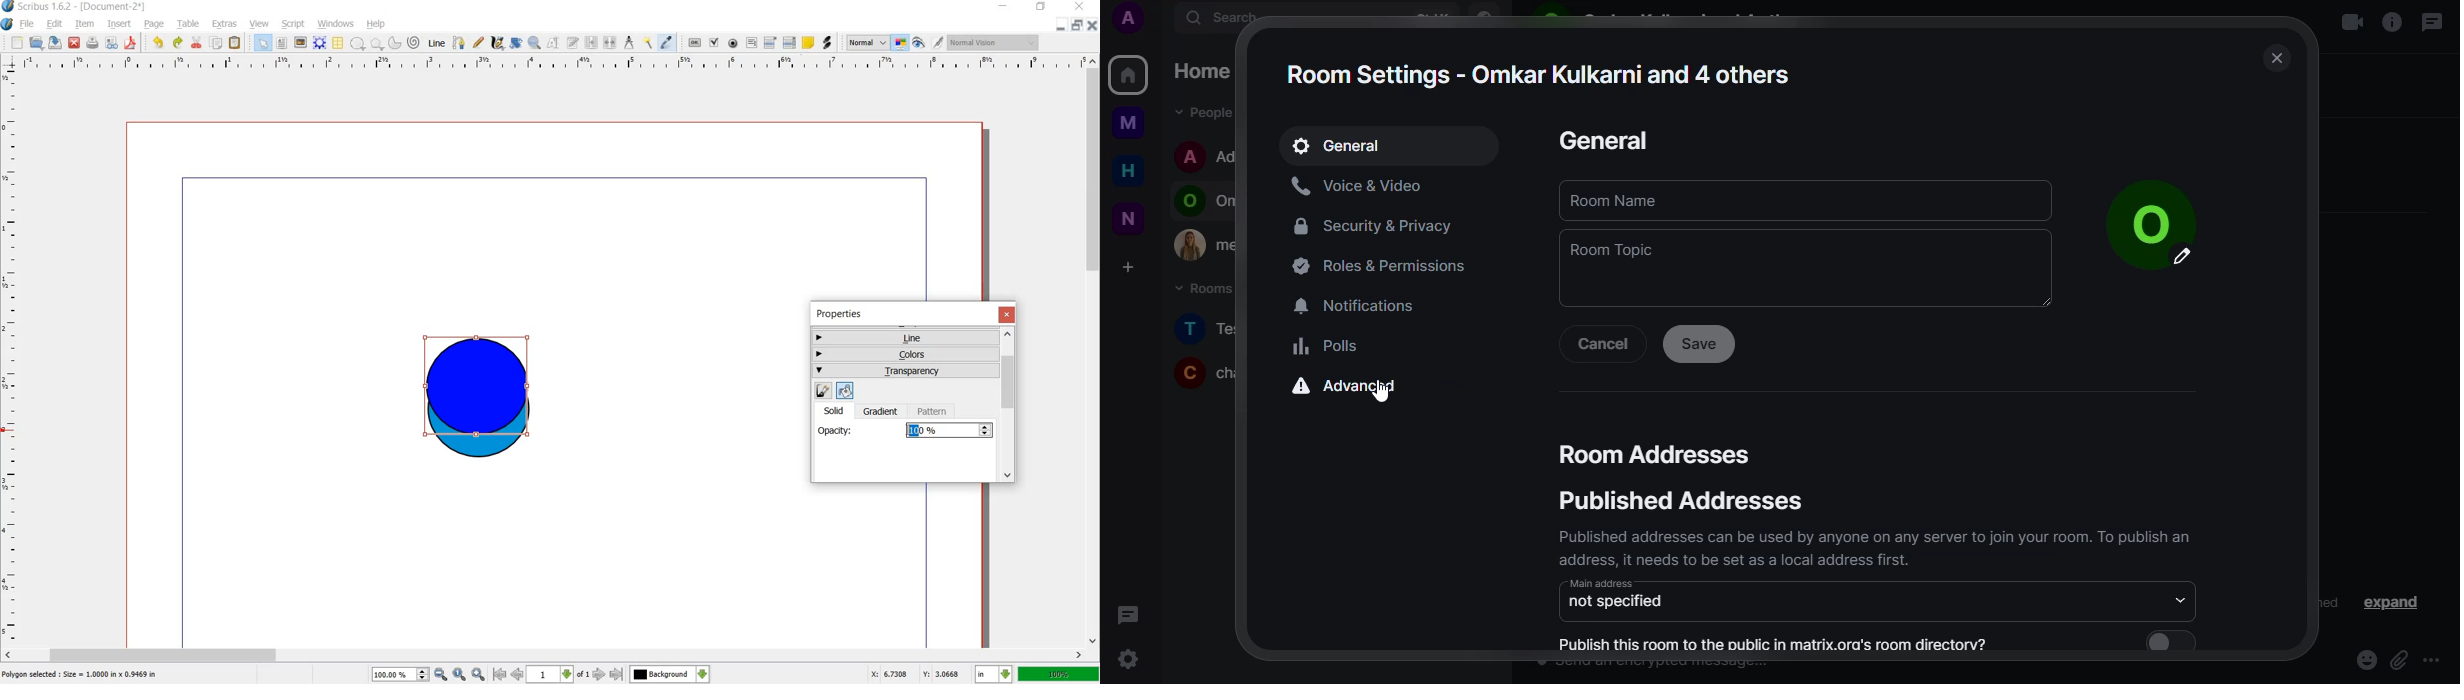 Image resolution: width=2464 pixels, height=700 pixels. Describe the element at coordinates (2277, 58) in the screenshot. I see `close` at that location.